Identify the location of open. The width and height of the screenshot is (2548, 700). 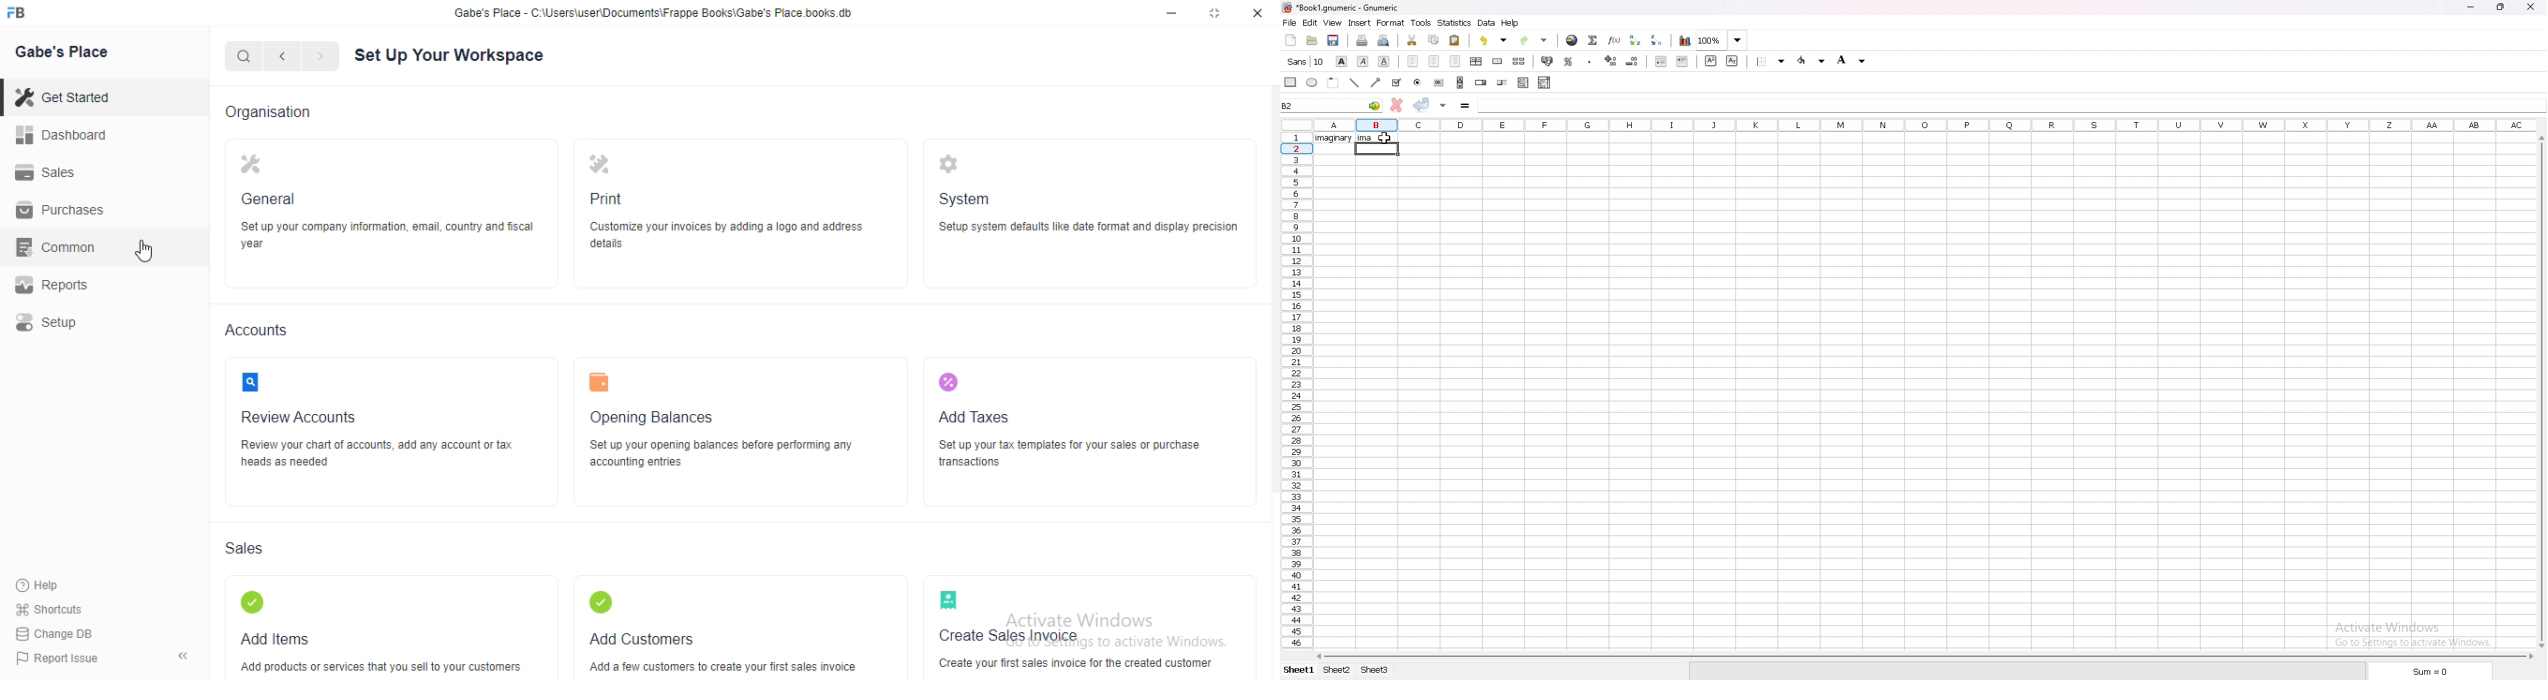
(1311, 41).